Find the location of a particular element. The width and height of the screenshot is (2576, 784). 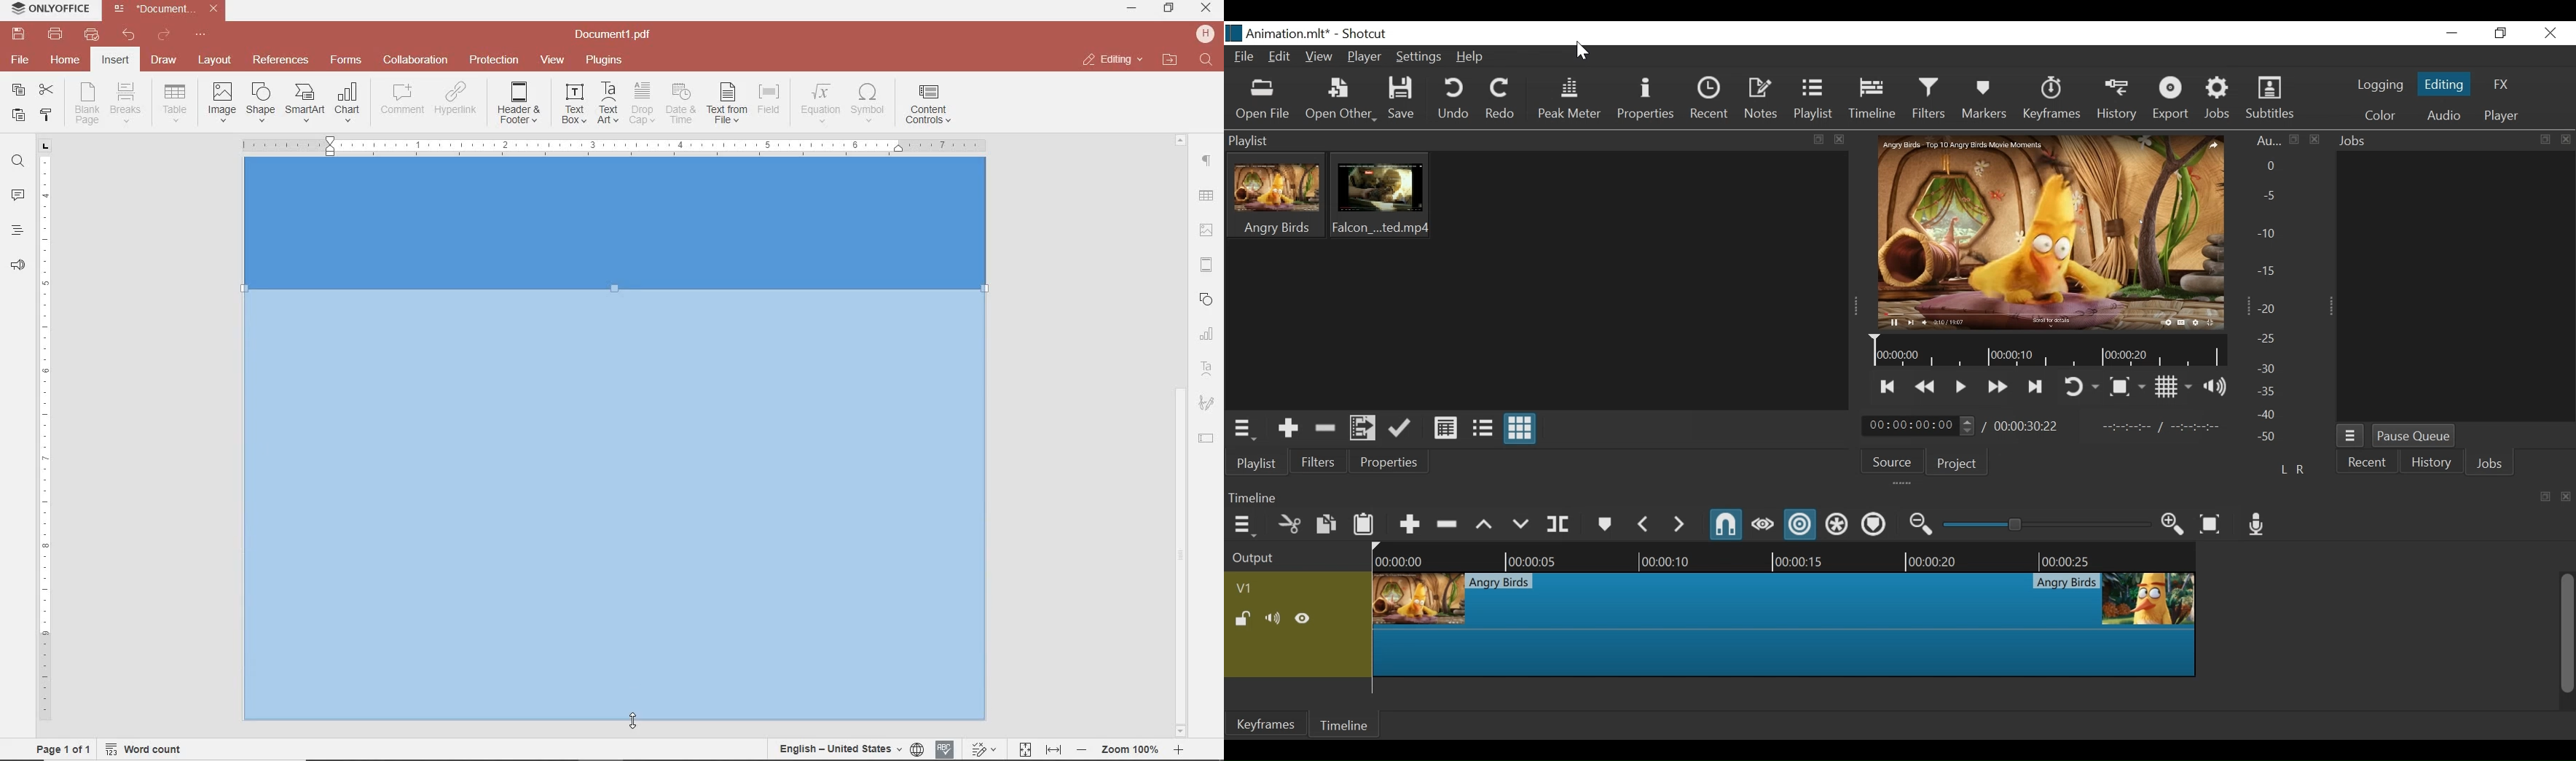

open file location is located at coordinates (1170, 61).